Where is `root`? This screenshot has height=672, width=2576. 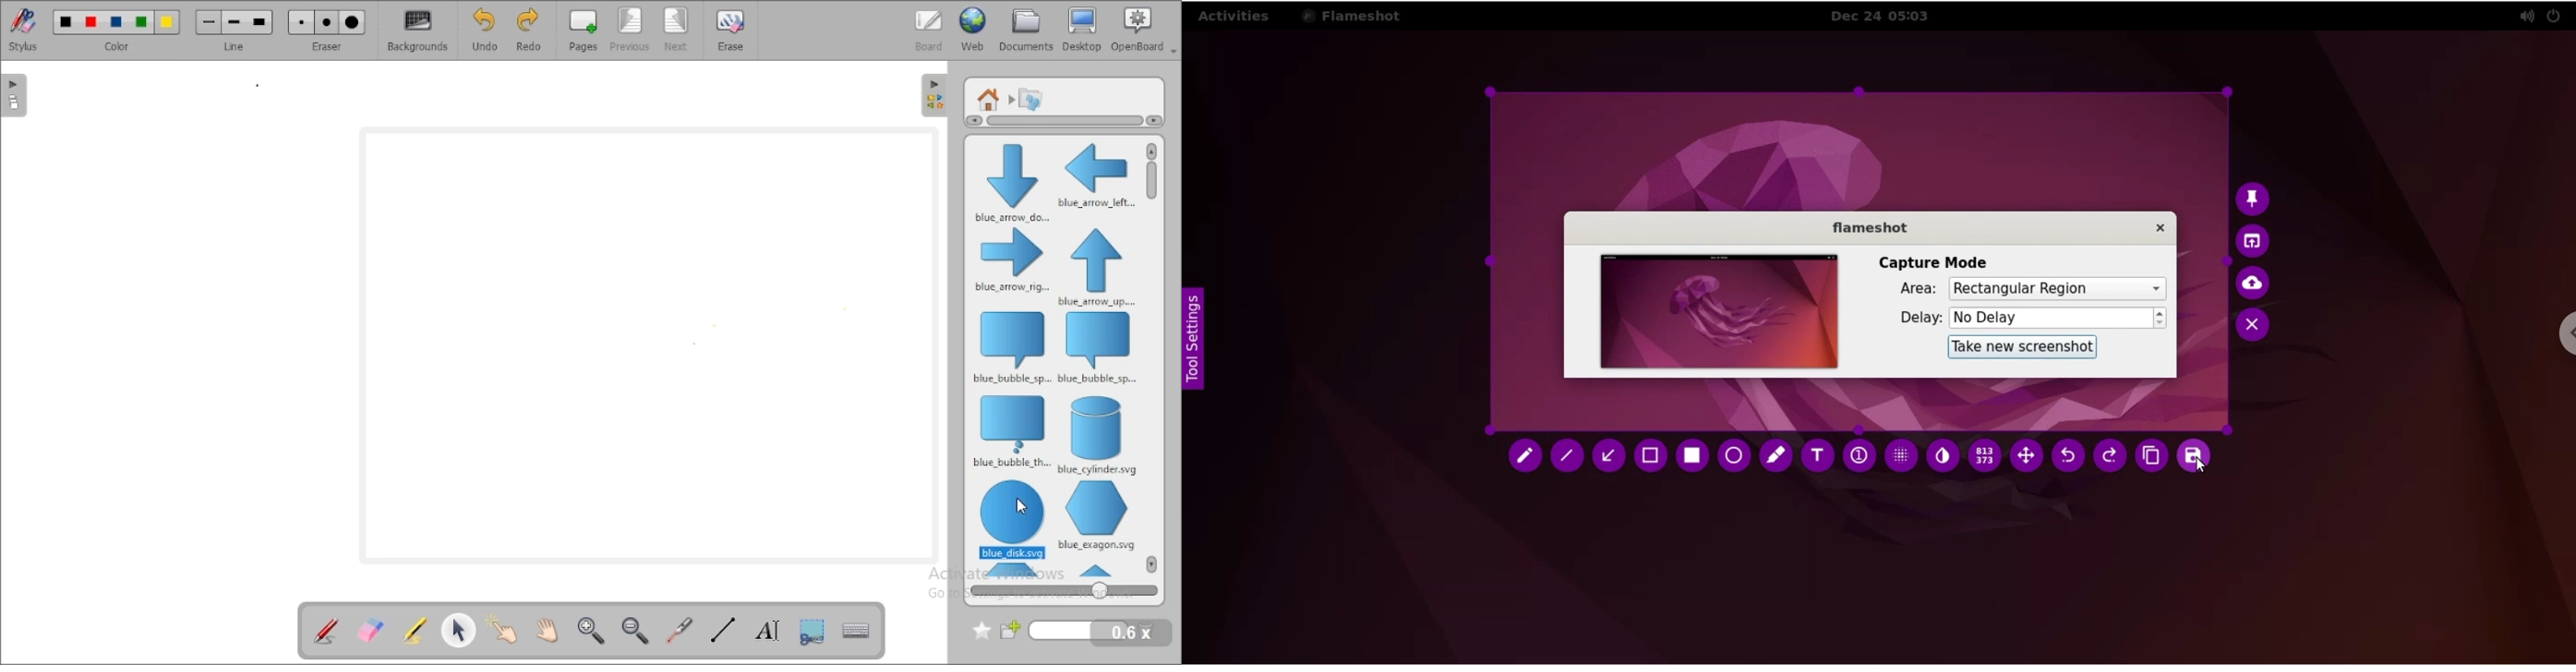
root is located at coordinates (989, 99).